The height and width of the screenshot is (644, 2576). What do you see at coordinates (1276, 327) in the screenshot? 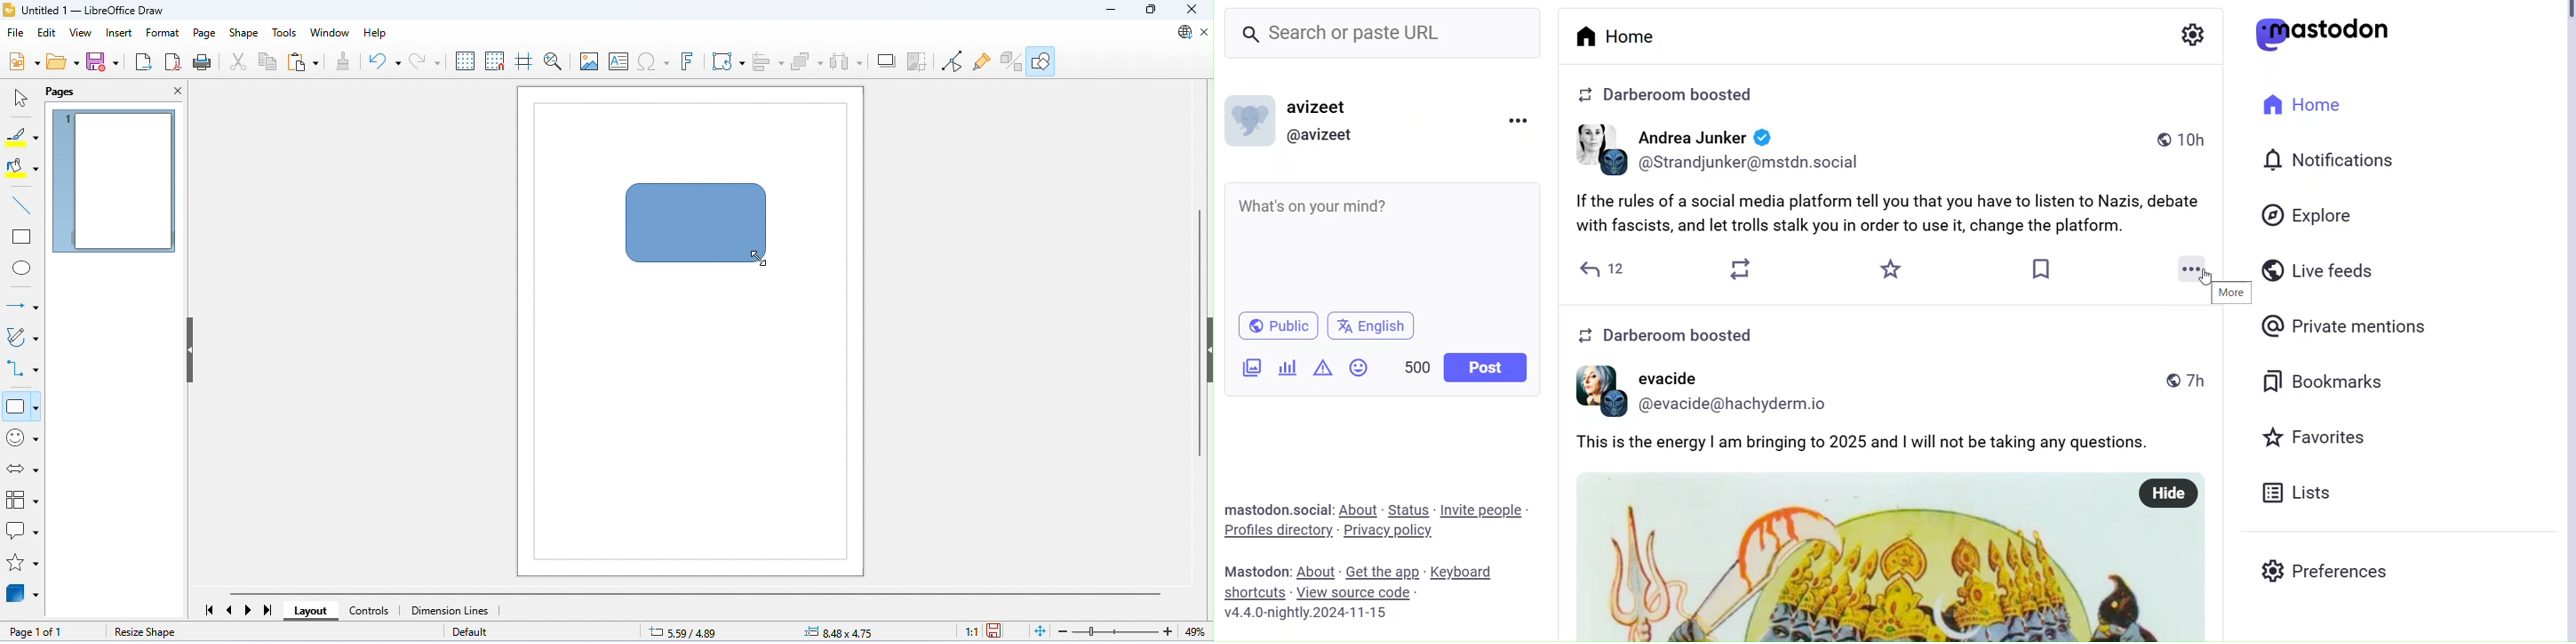
I see `Public` at bounding box center [1276, 327].